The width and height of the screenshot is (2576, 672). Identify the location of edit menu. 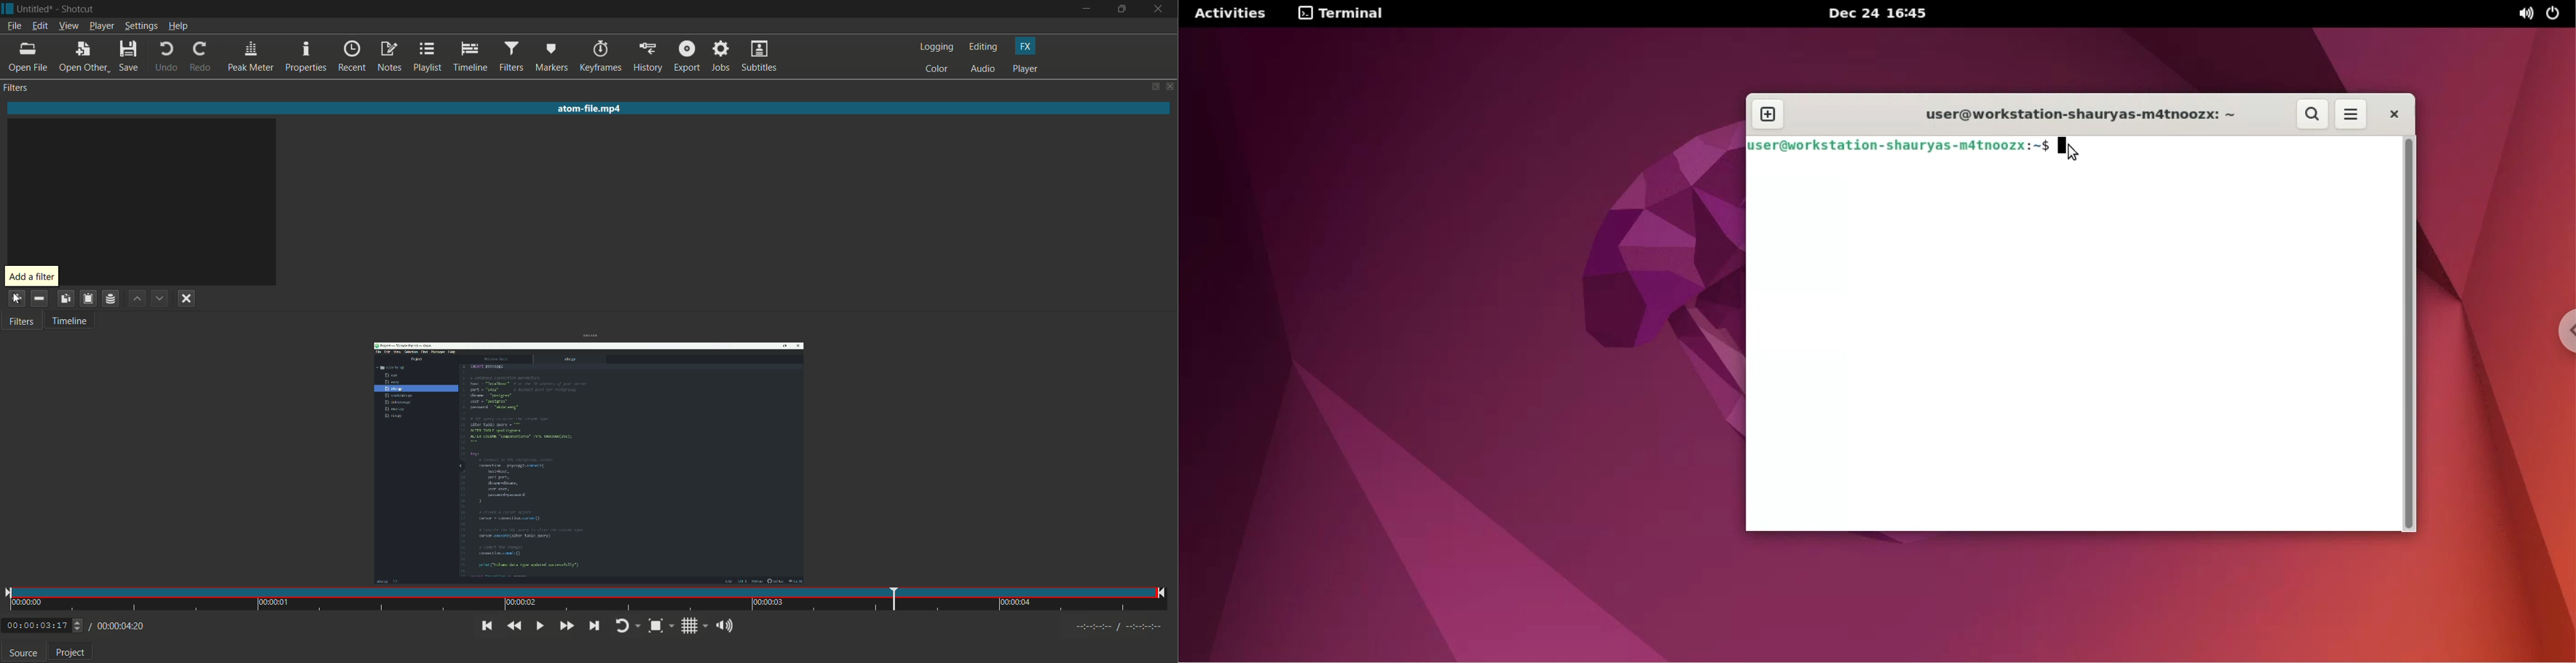
(38, 28).